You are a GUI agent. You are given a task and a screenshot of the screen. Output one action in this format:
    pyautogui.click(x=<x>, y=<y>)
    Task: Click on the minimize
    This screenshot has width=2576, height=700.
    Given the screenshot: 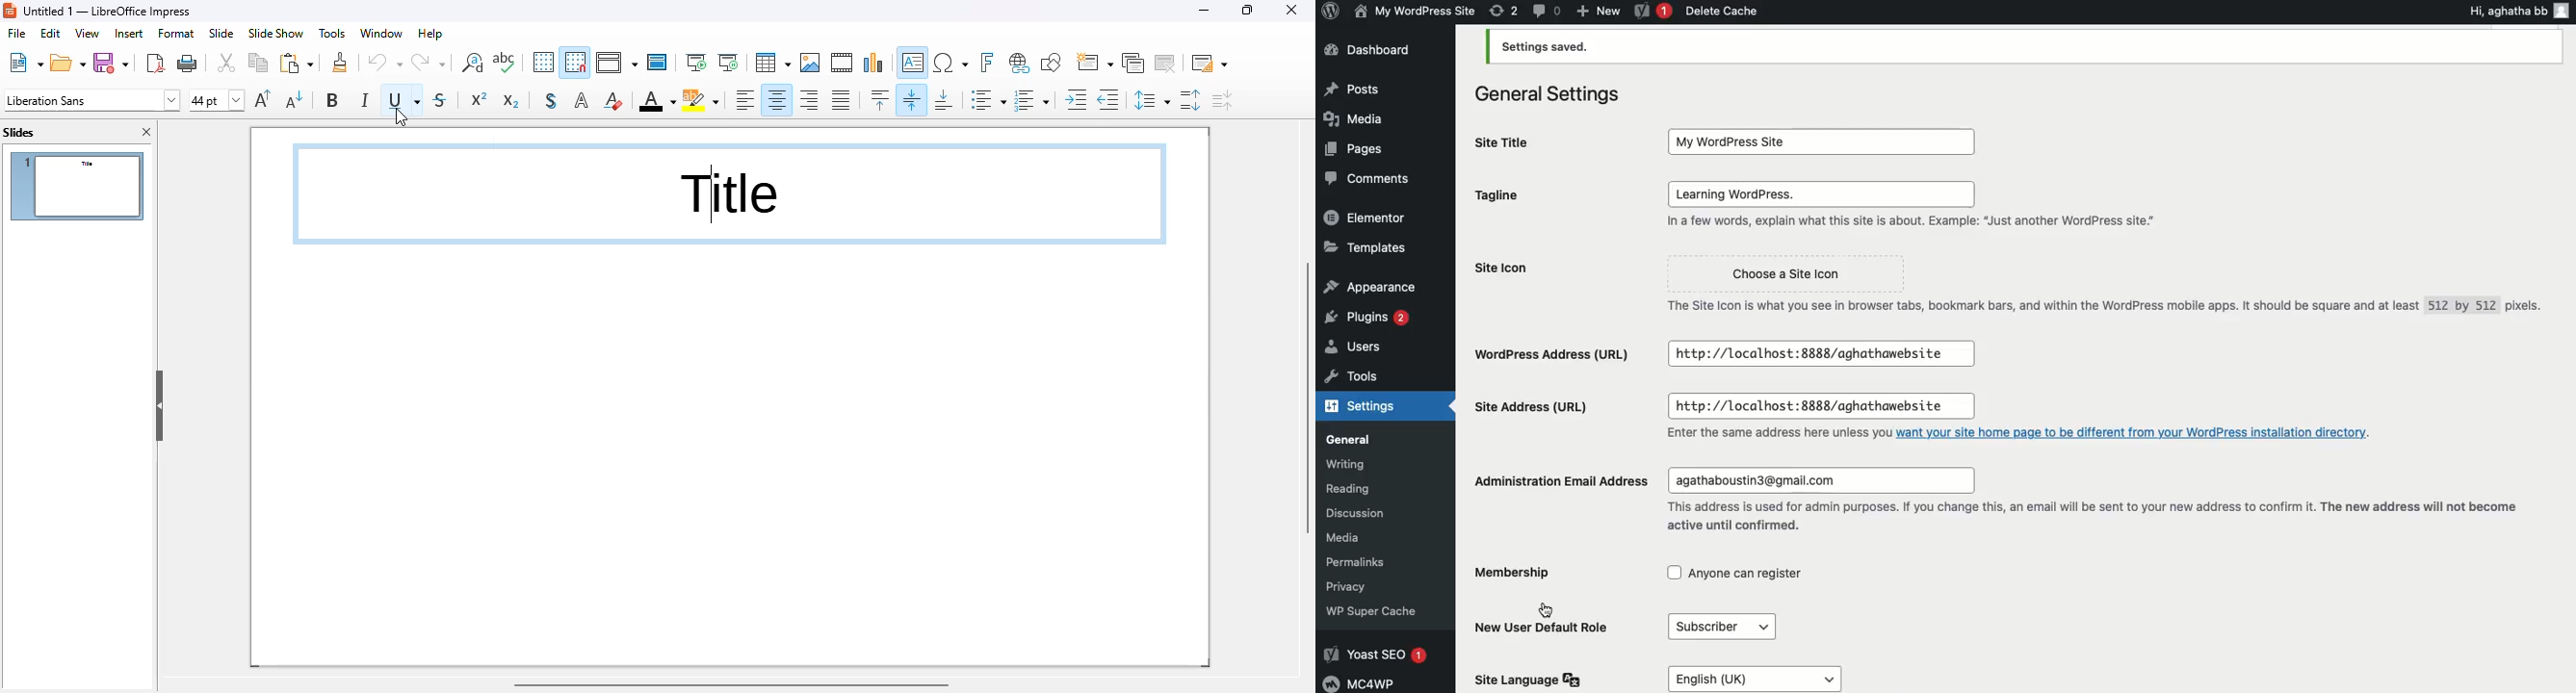 What is the action you would take?
    pyautogui.click(x=1204, y=11)
    